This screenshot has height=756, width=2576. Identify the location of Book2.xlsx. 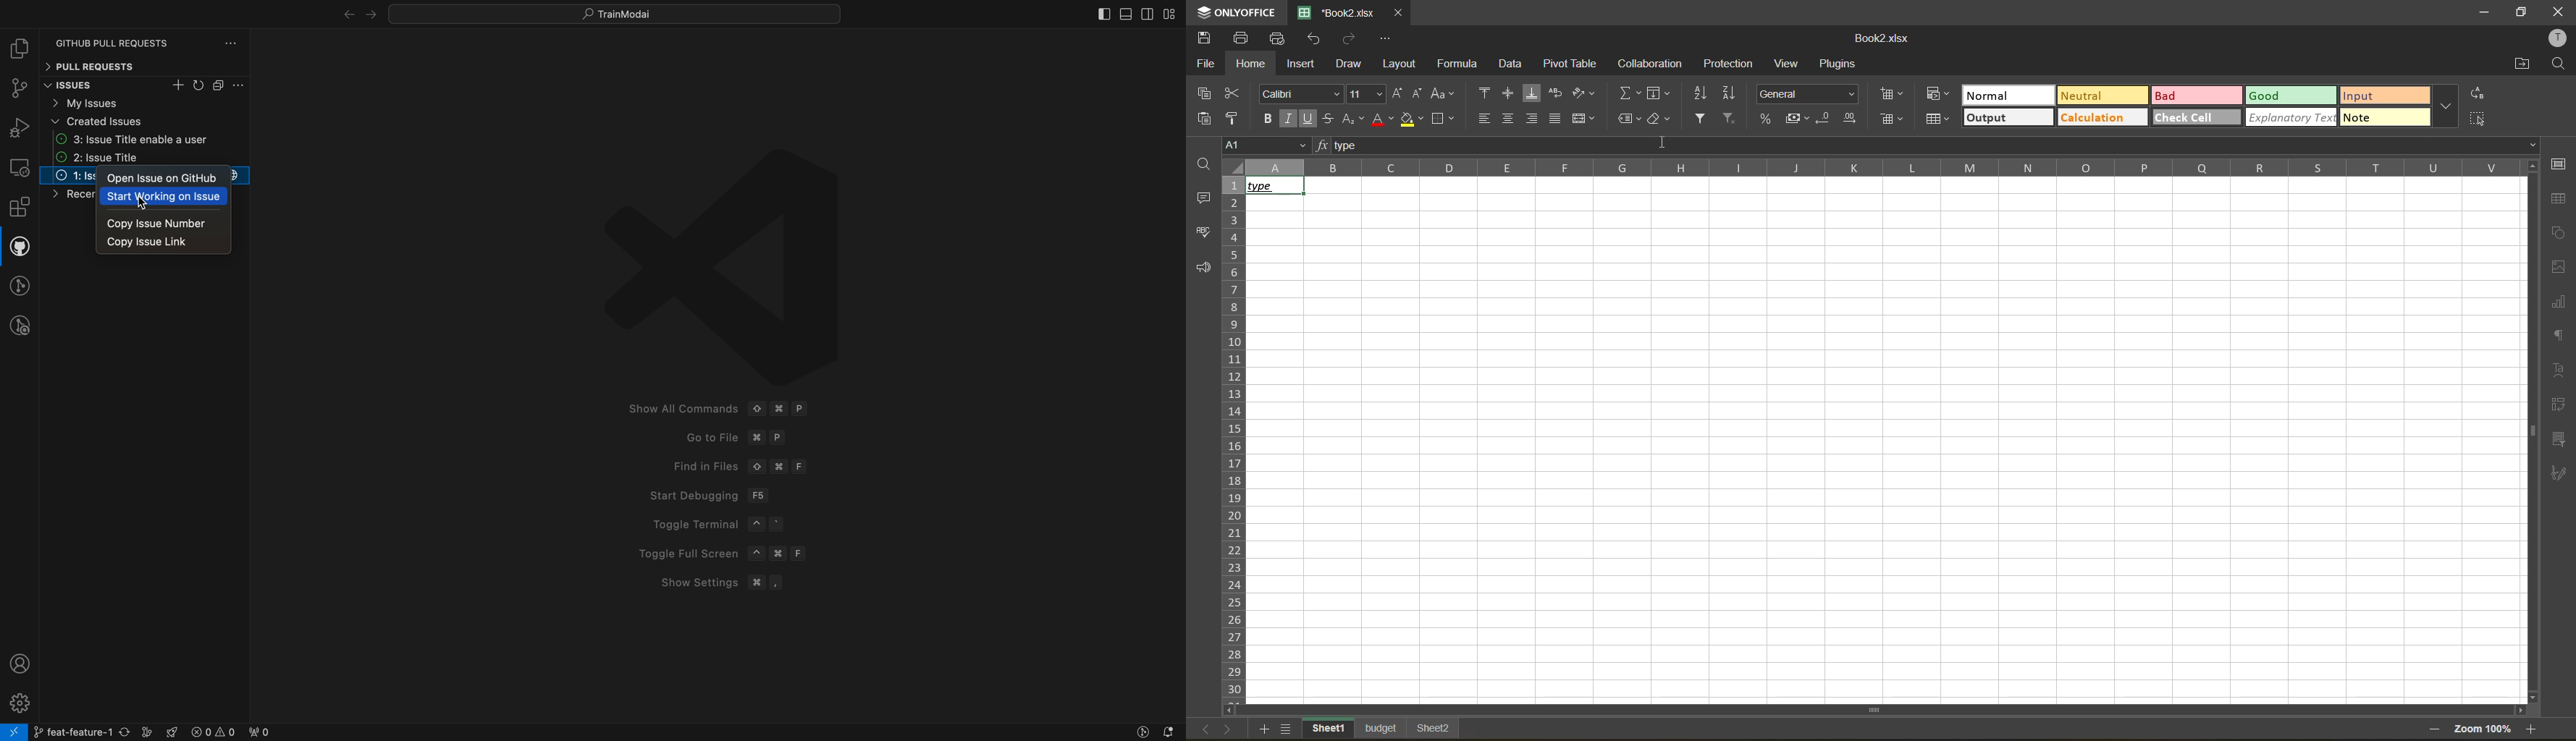
(1884, 37).